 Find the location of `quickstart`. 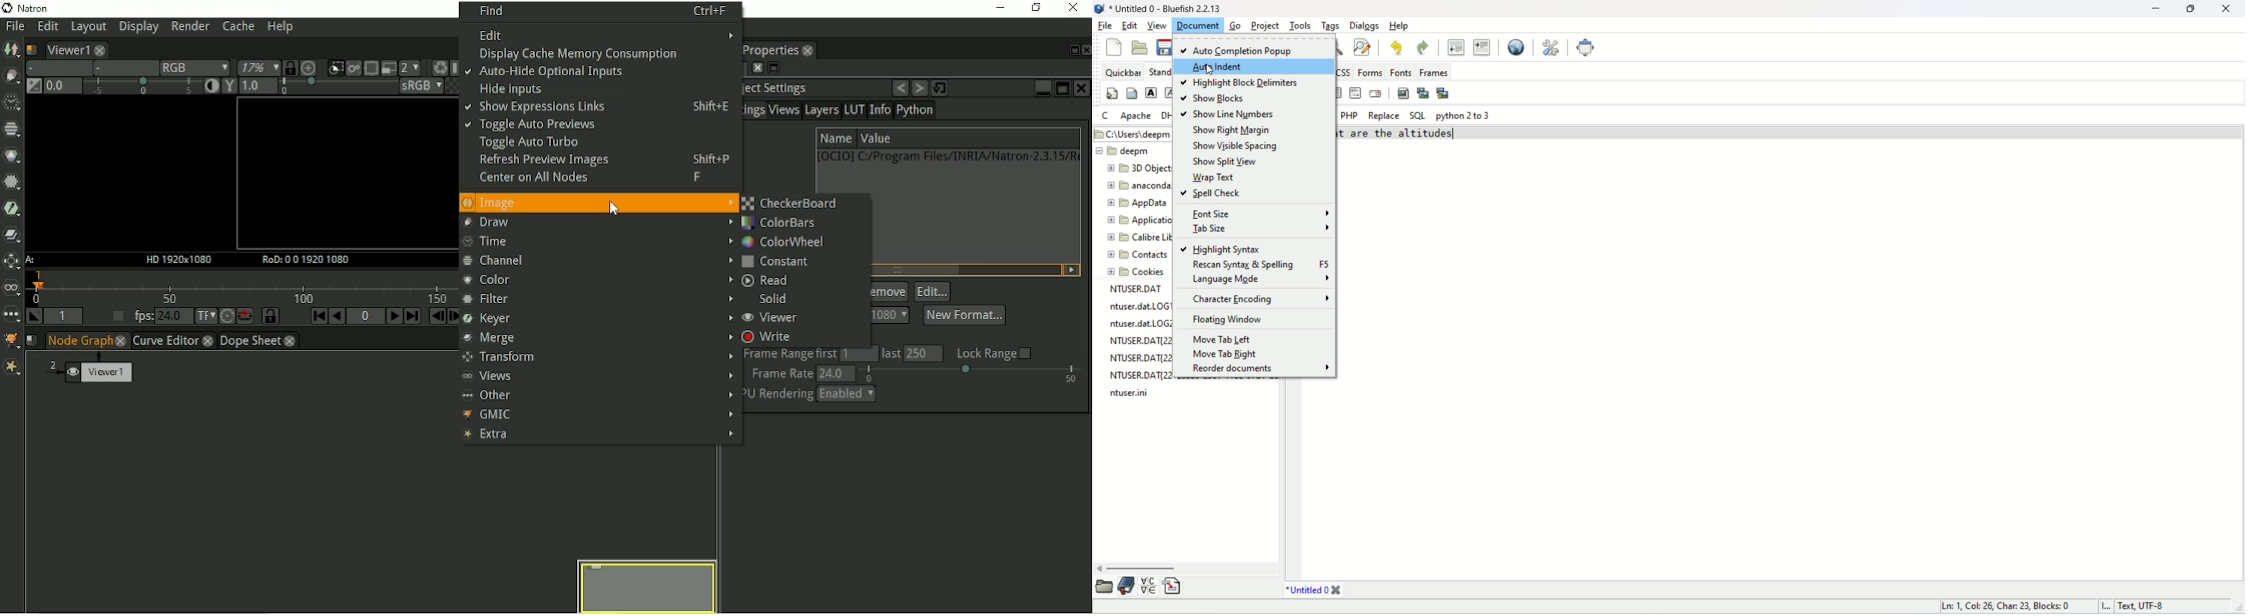

quickstart is located at coordinates (1112, 92).